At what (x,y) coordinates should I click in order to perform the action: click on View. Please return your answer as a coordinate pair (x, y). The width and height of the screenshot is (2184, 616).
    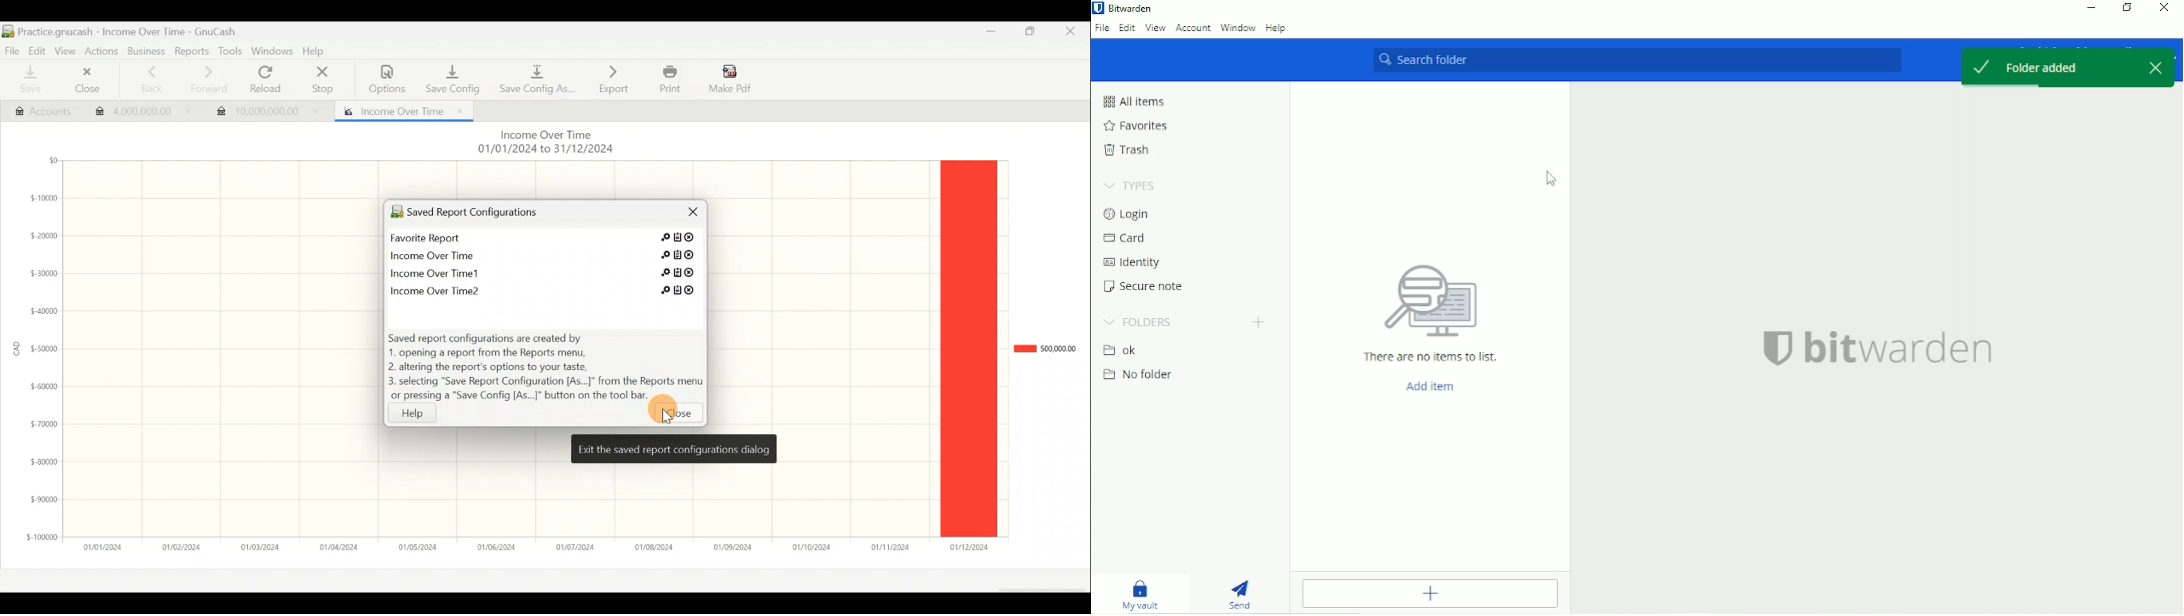
    Looking at the image, I should click on (64, 49).